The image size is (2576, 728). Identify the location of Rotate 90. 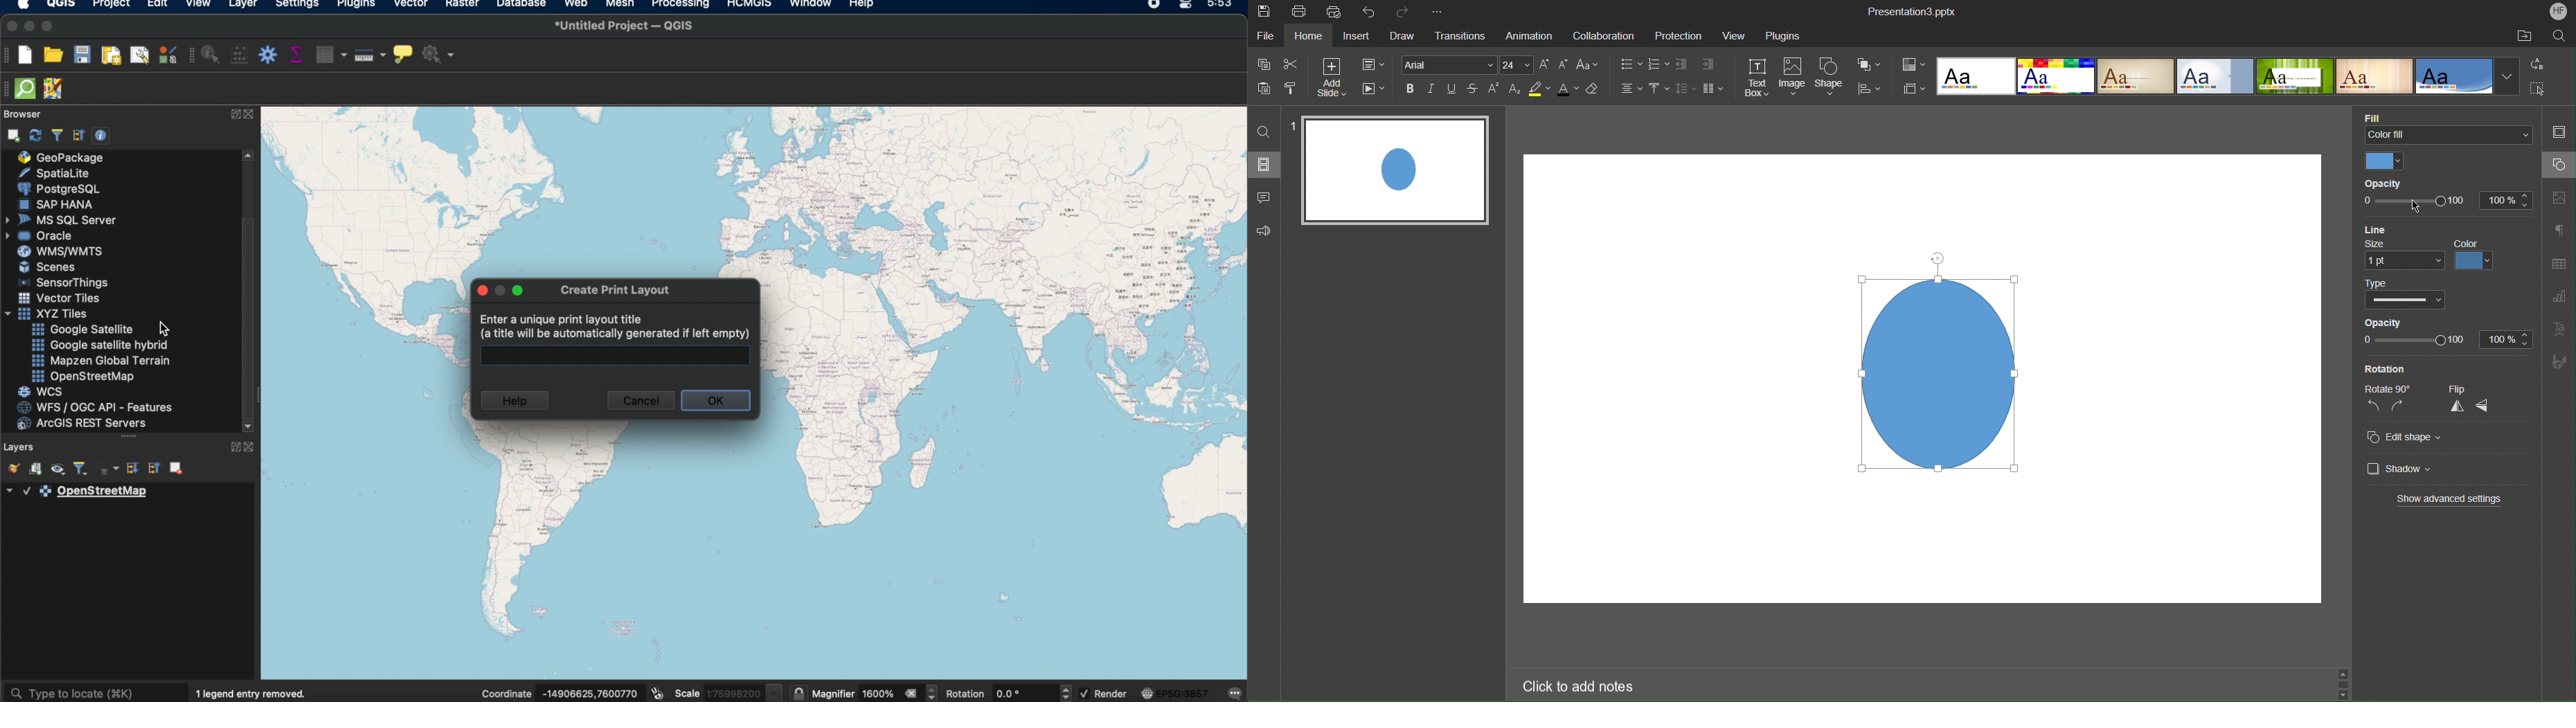
(2390, 389).